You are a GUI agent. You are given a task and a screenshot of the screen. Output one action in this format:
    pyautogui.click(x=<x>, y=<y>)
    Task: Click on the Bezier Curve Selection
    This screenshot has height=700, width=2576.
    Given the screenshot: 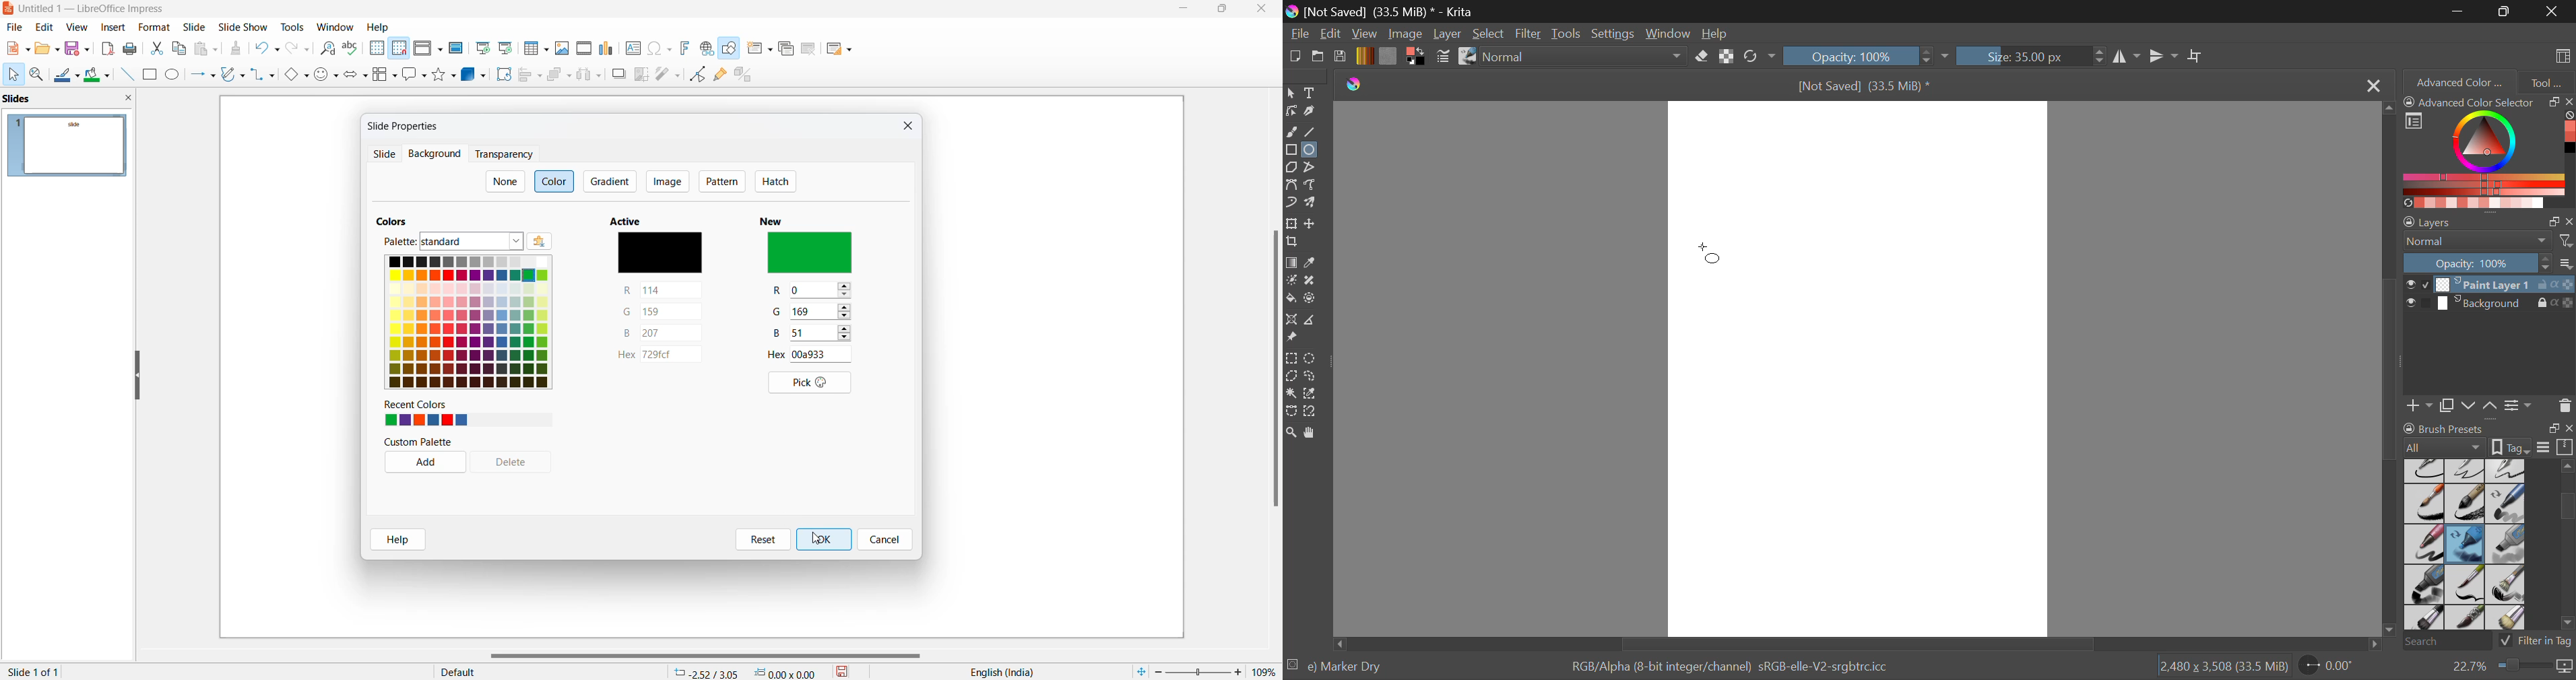 What is the action you would take?
    pyautogui.click(x=1291, y=411)
    